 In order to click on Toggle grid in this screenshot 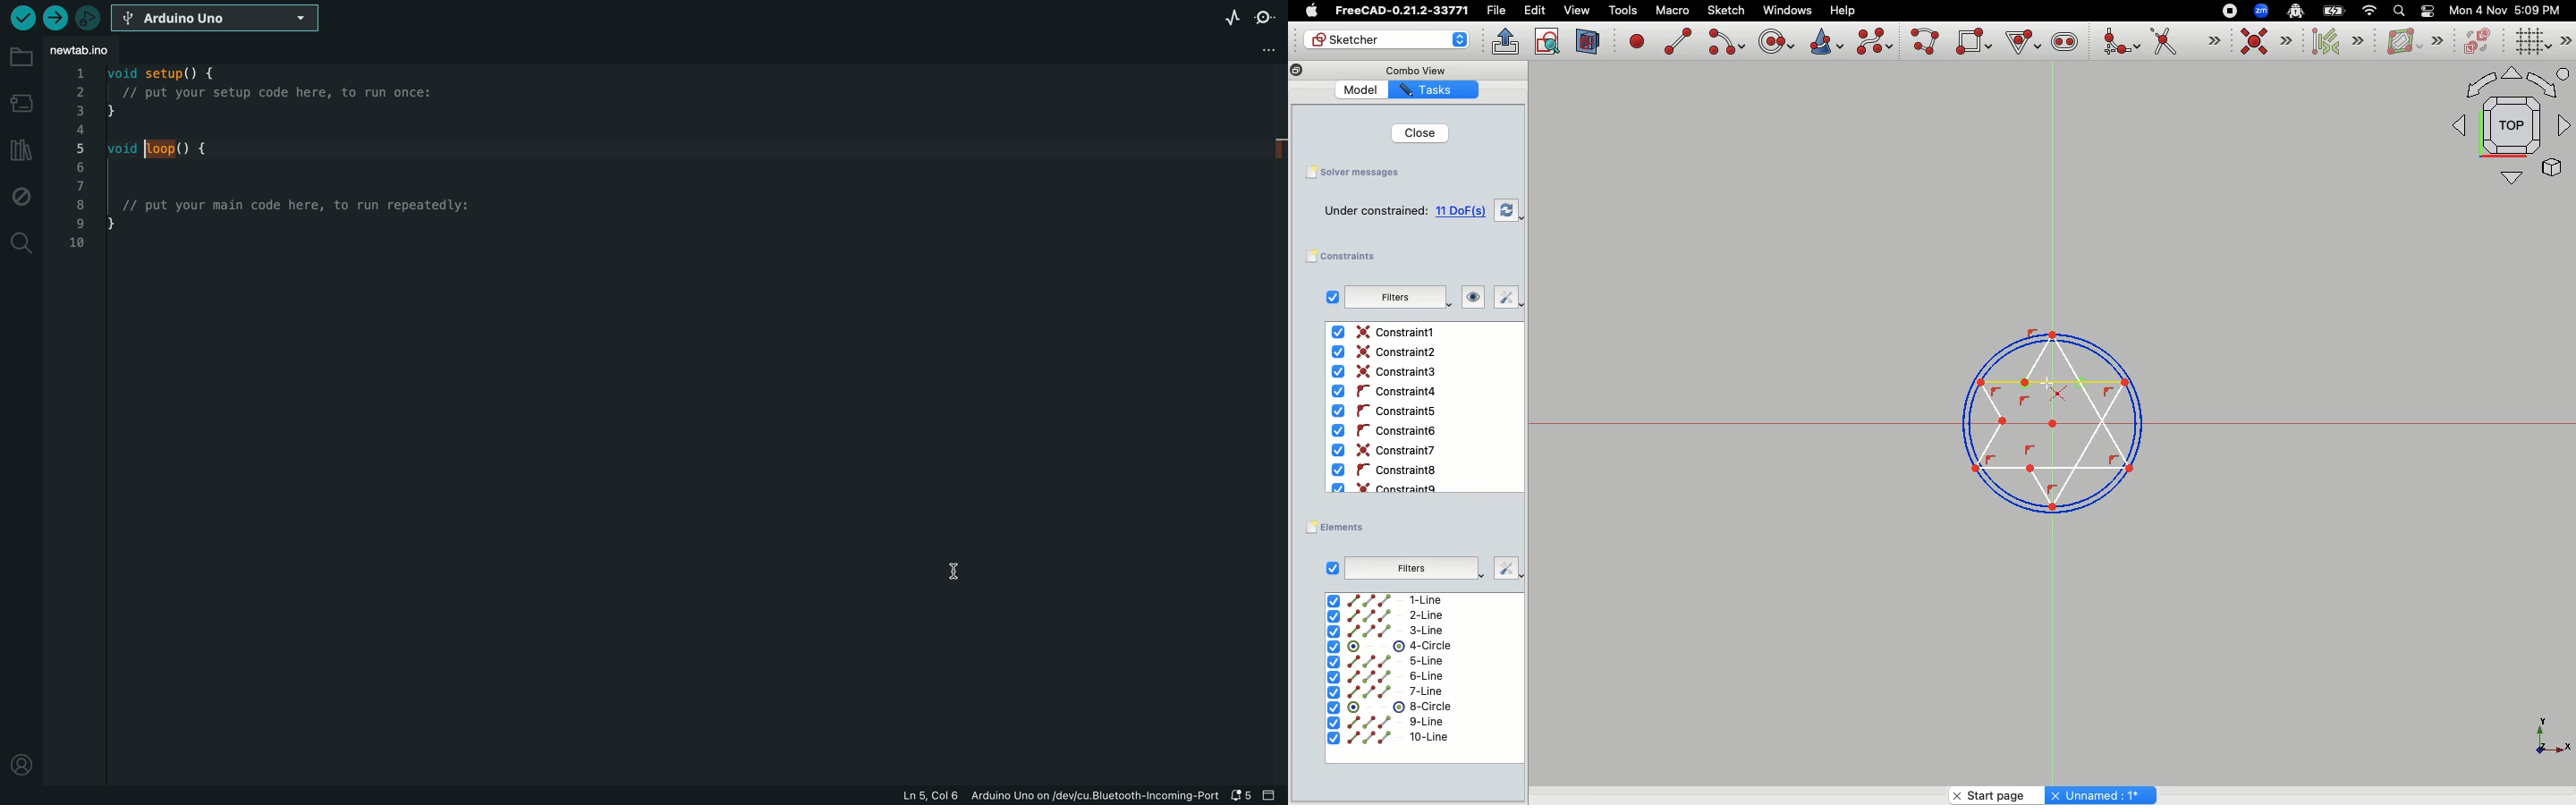, I will do `click(2530, 42)`.